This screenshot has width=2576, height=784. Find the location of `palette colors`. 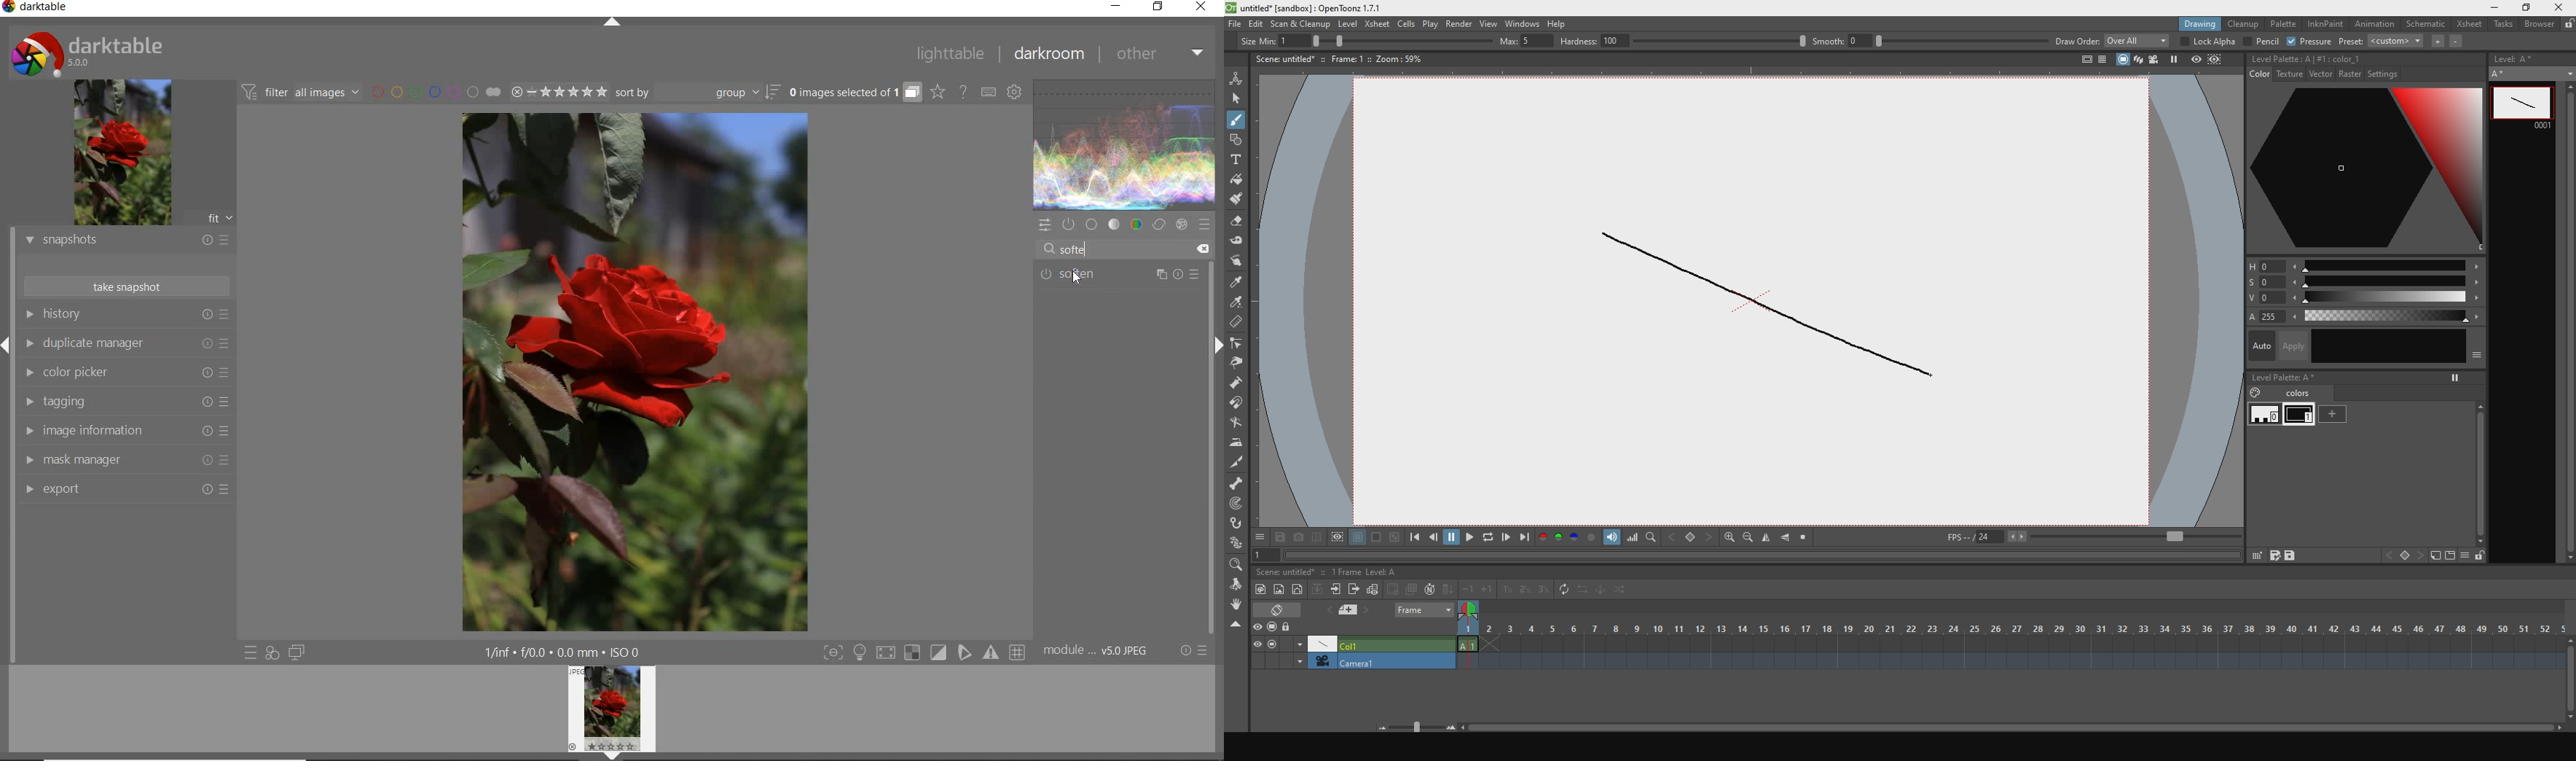

palette colors is located at coordinates (1567, 540).